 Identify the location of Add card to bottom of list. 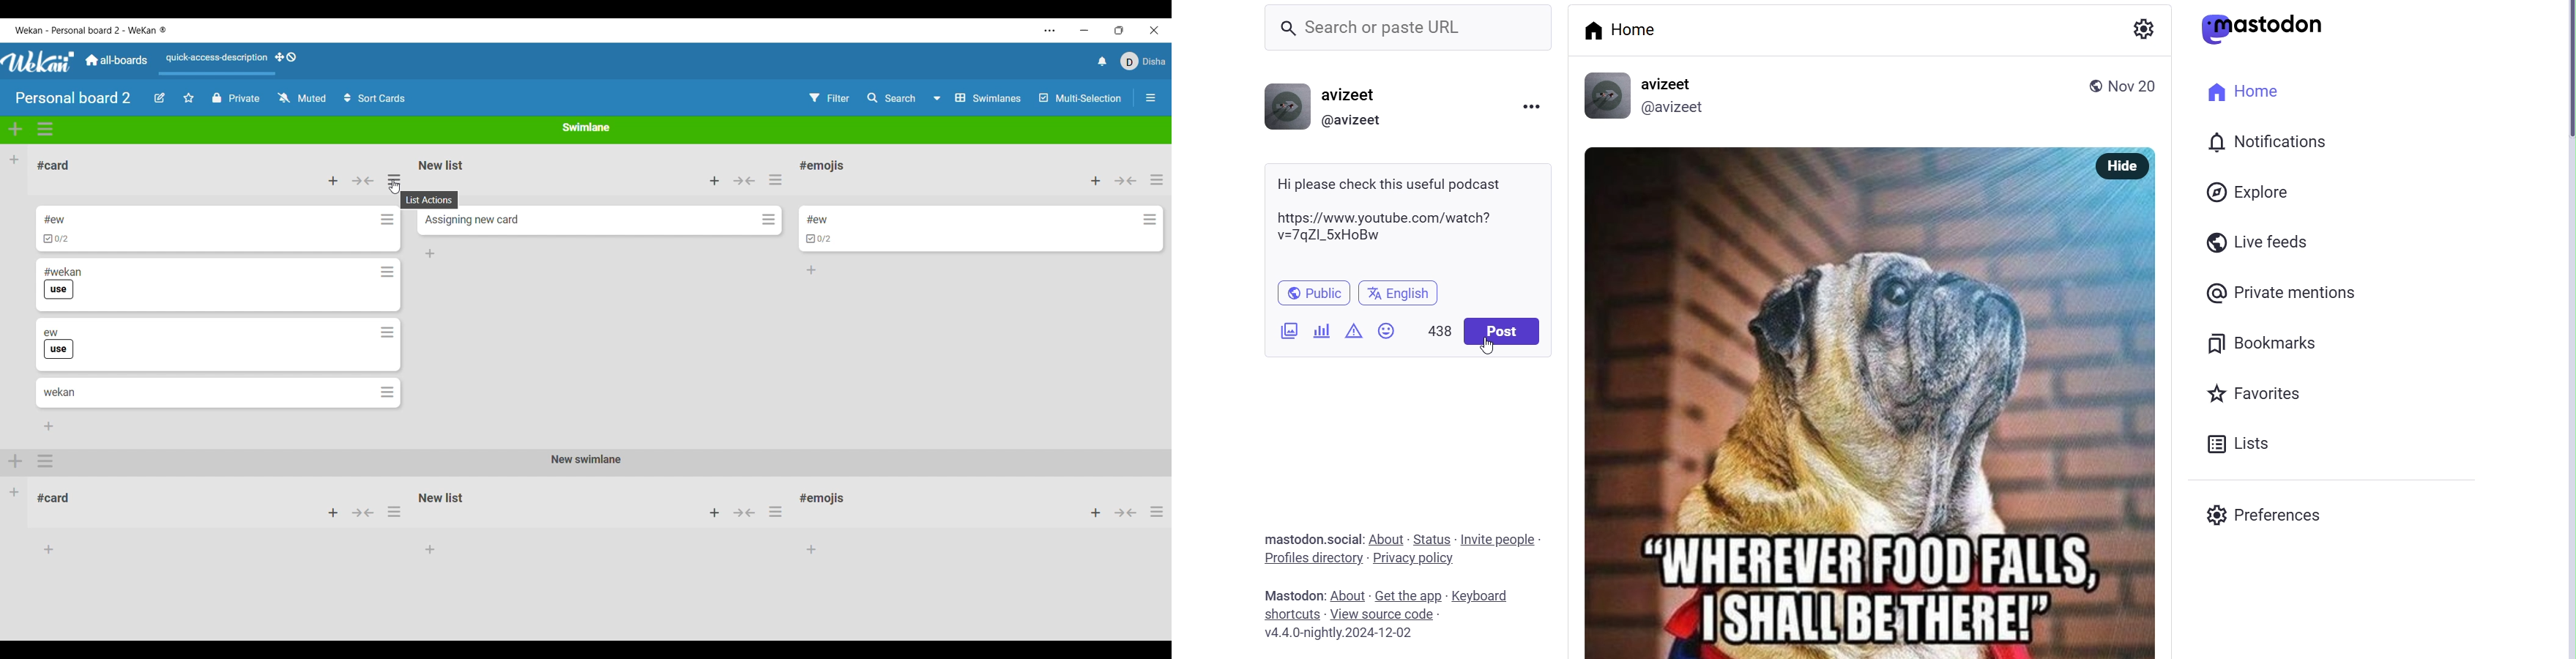
(431, 253).